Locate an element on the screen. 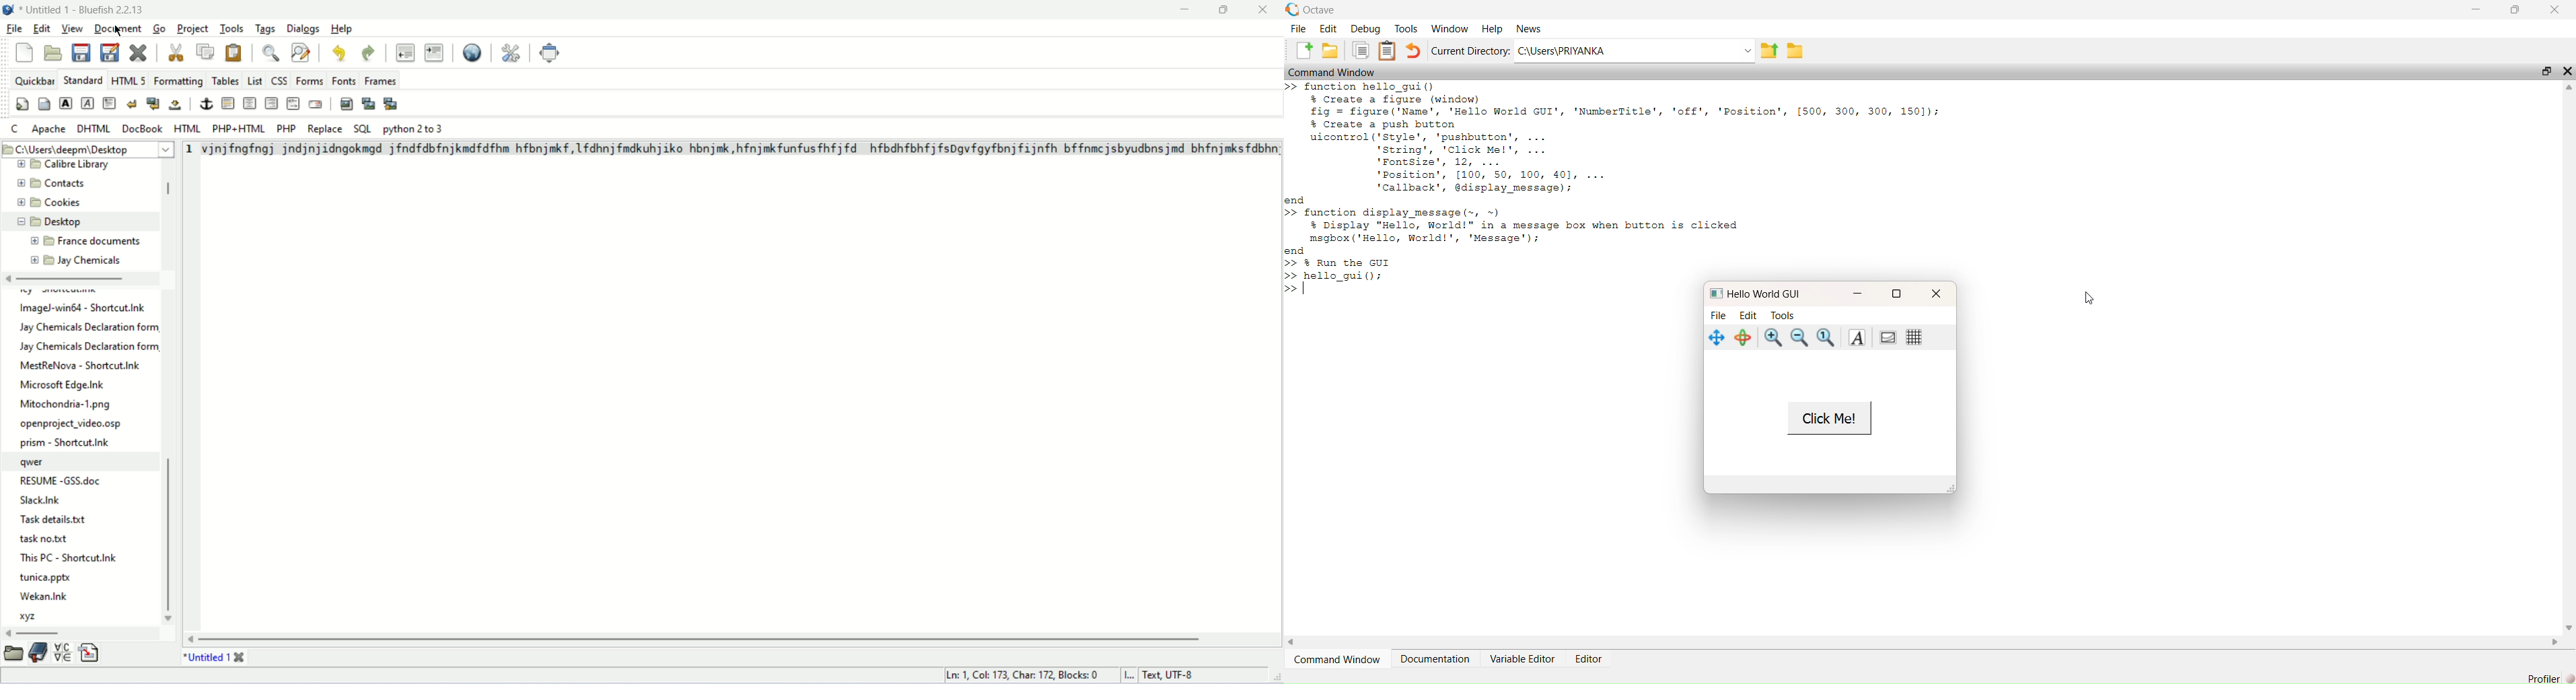  text is located at coordinates (1859, 339).